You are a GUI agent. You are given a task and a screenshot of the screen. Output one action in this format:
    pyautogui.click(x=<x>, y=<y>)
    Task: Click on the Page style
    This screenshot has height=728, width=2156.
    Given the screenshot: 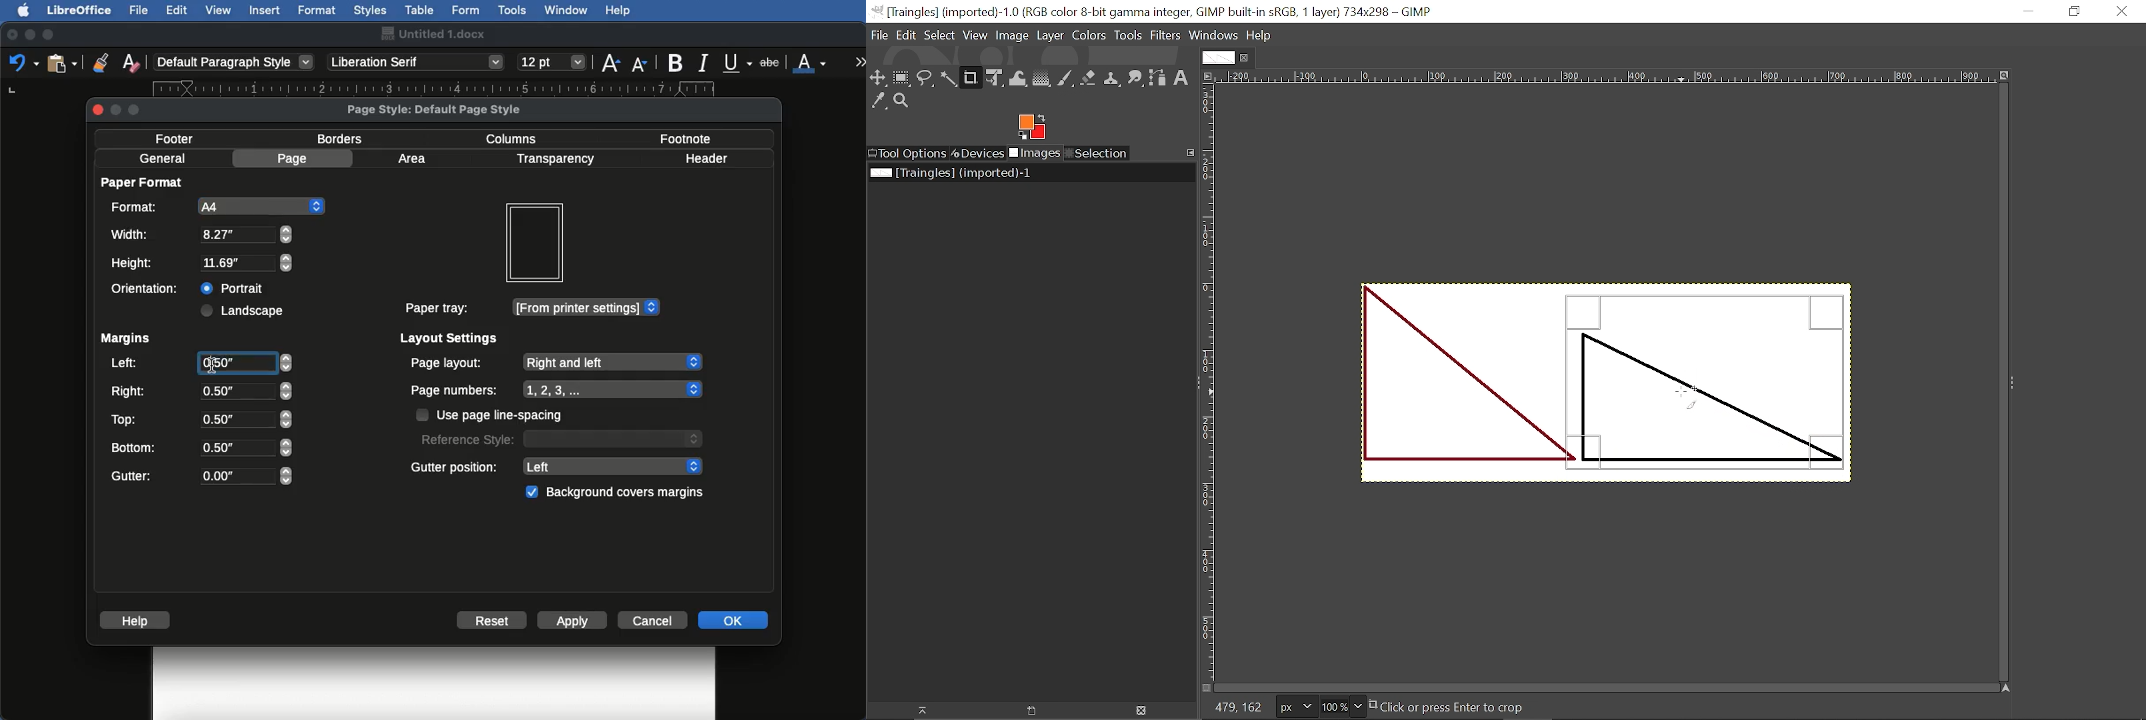 What is the action you would take?
    pyautogui.click(x=449, y=110)
    